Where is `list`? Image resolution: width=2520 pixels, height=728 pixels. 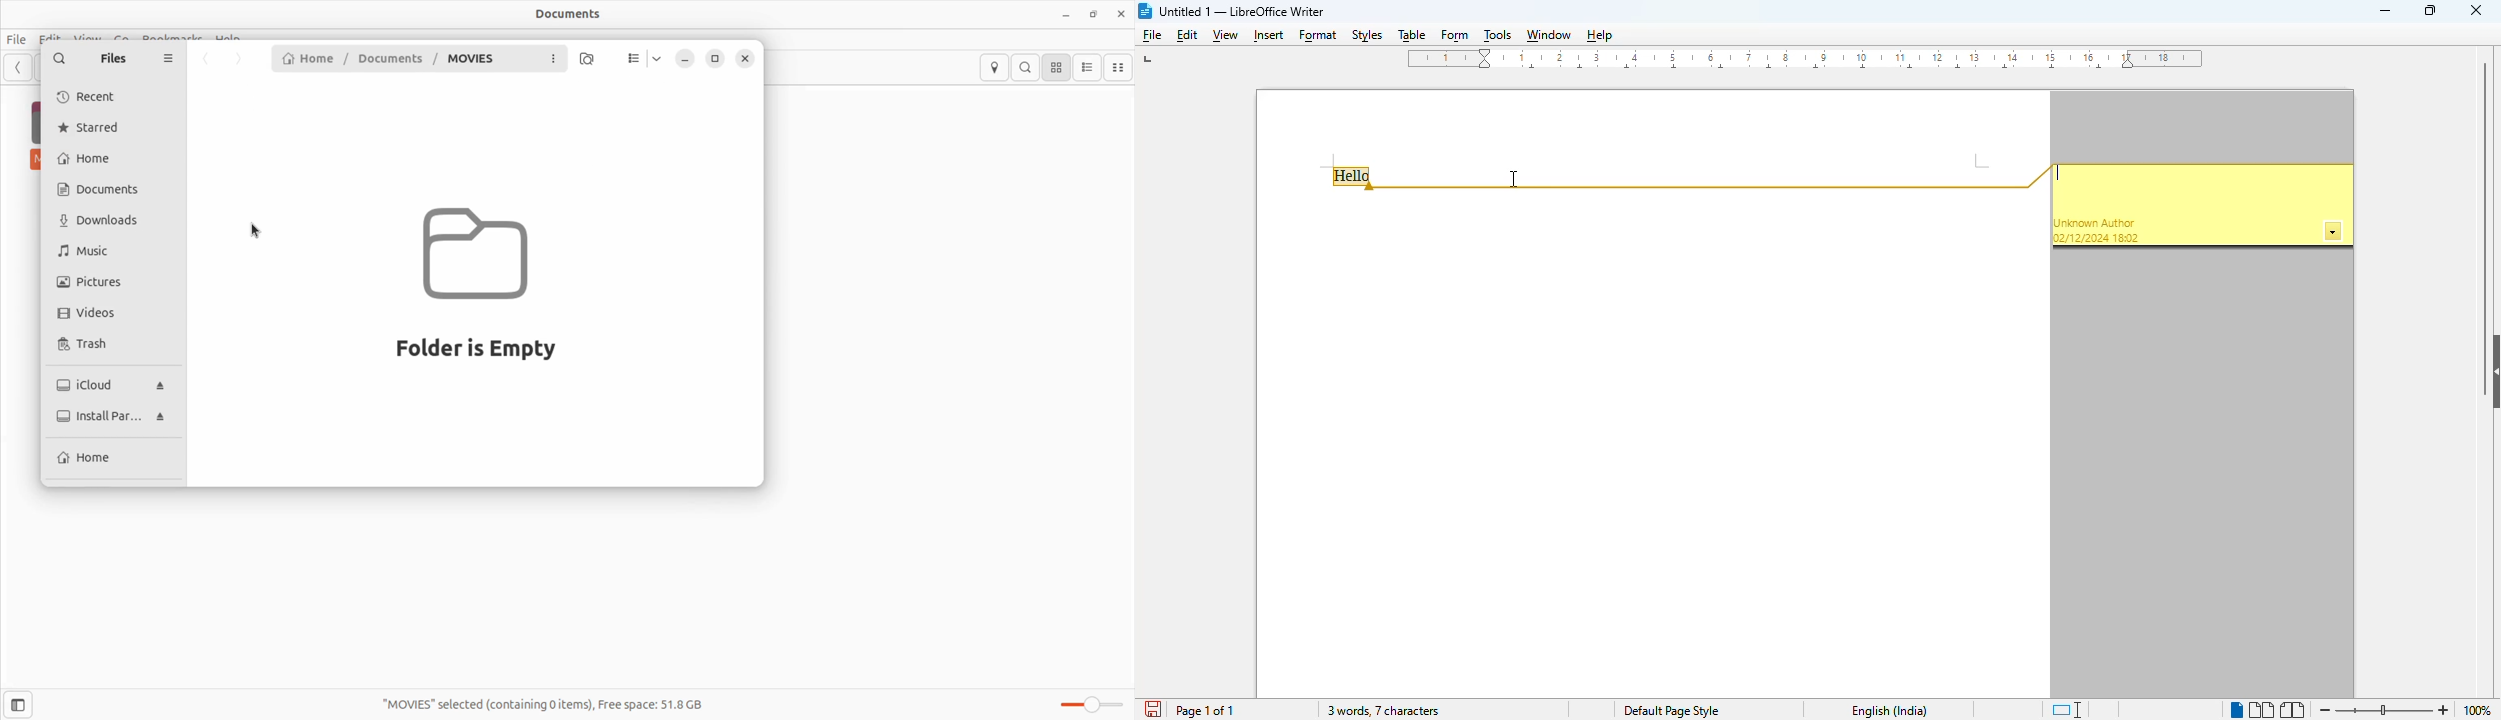 list is located at coordinates (632, 59).